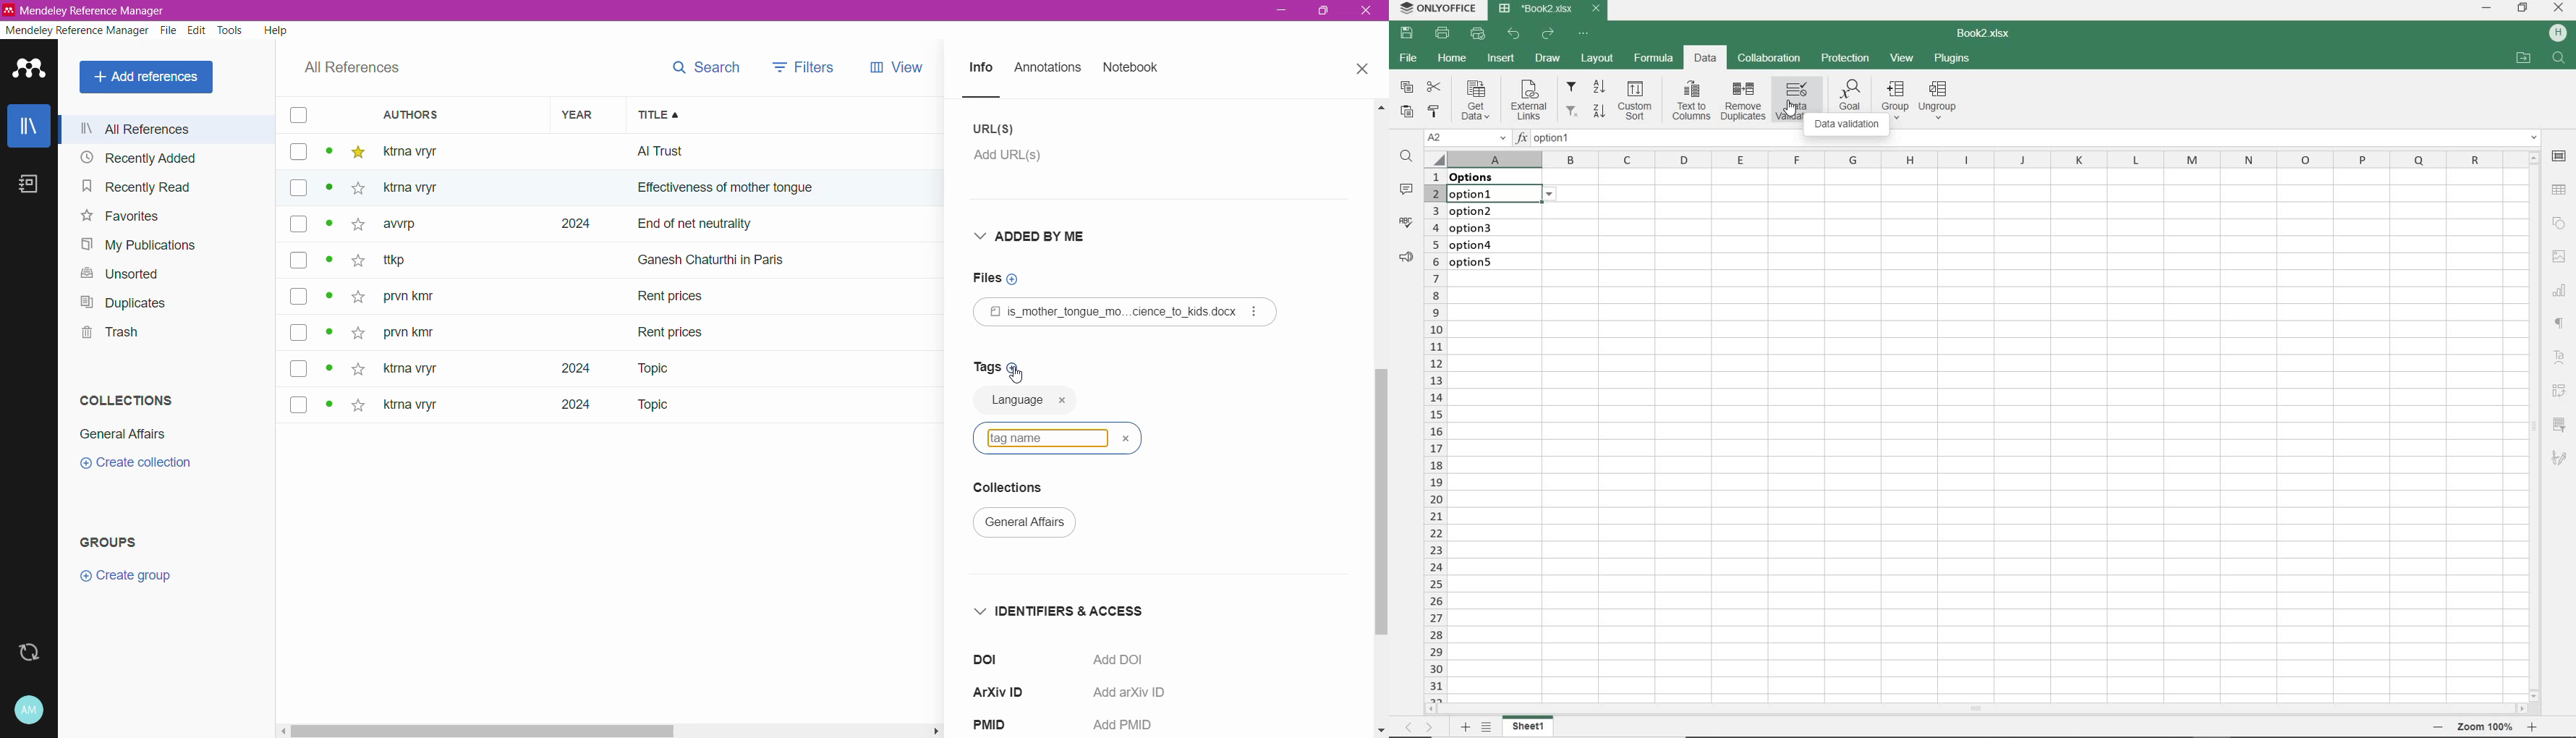 The height and width of the screenshot is (756, 2576). Describe the element at coordinates (1407, 60) in the screenshot. I see `FILE` at that location.